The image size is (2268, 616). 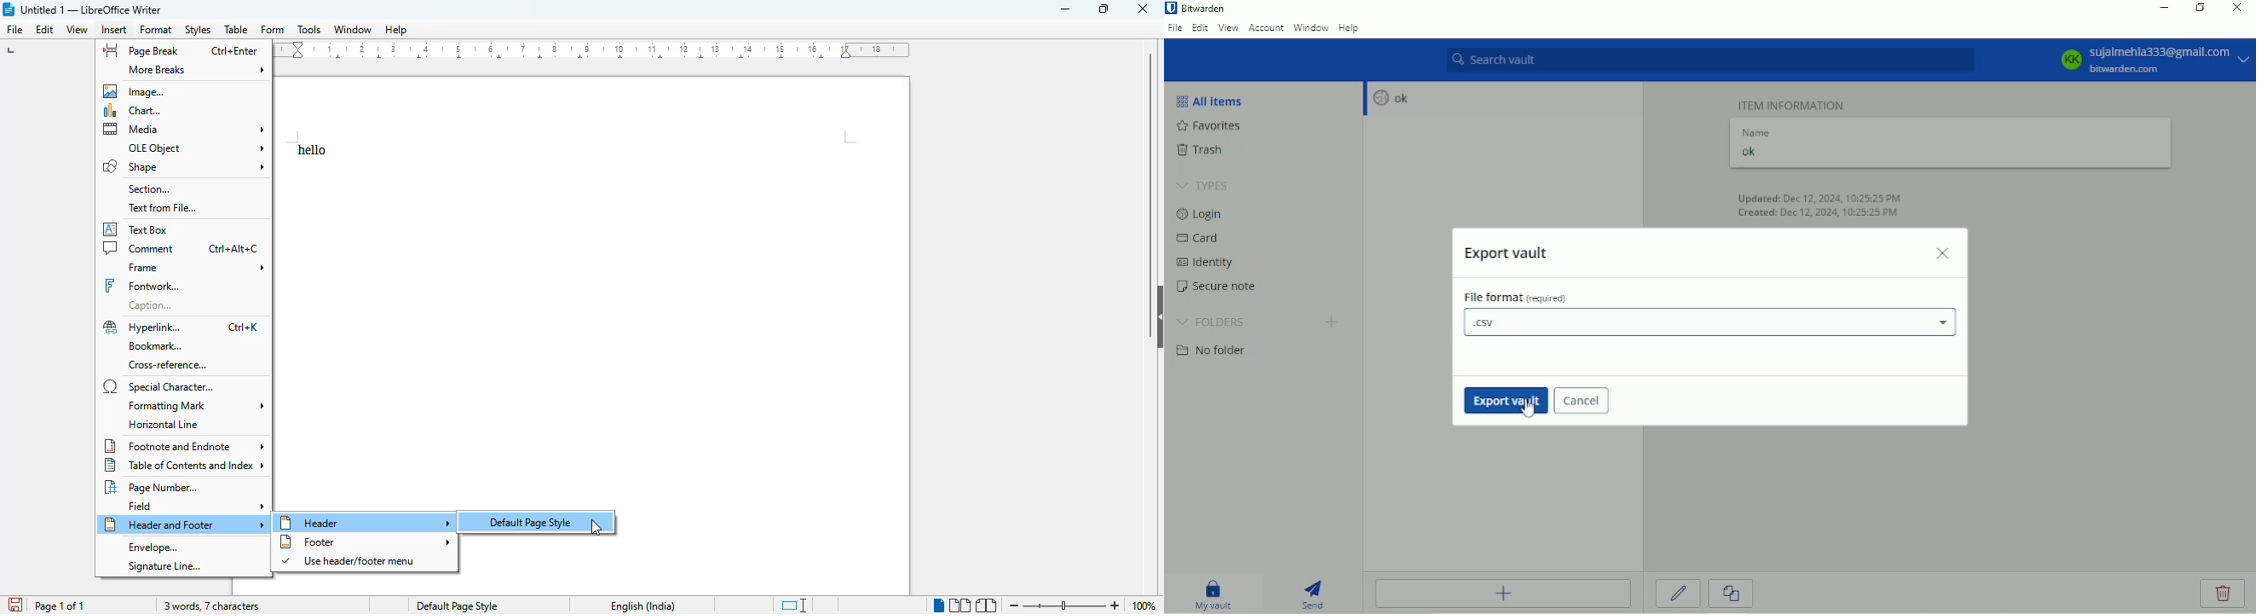 What do you see at coordinates (795, 605) in the screenshot?
I see `standard selection` at bounding box center [795, 605].